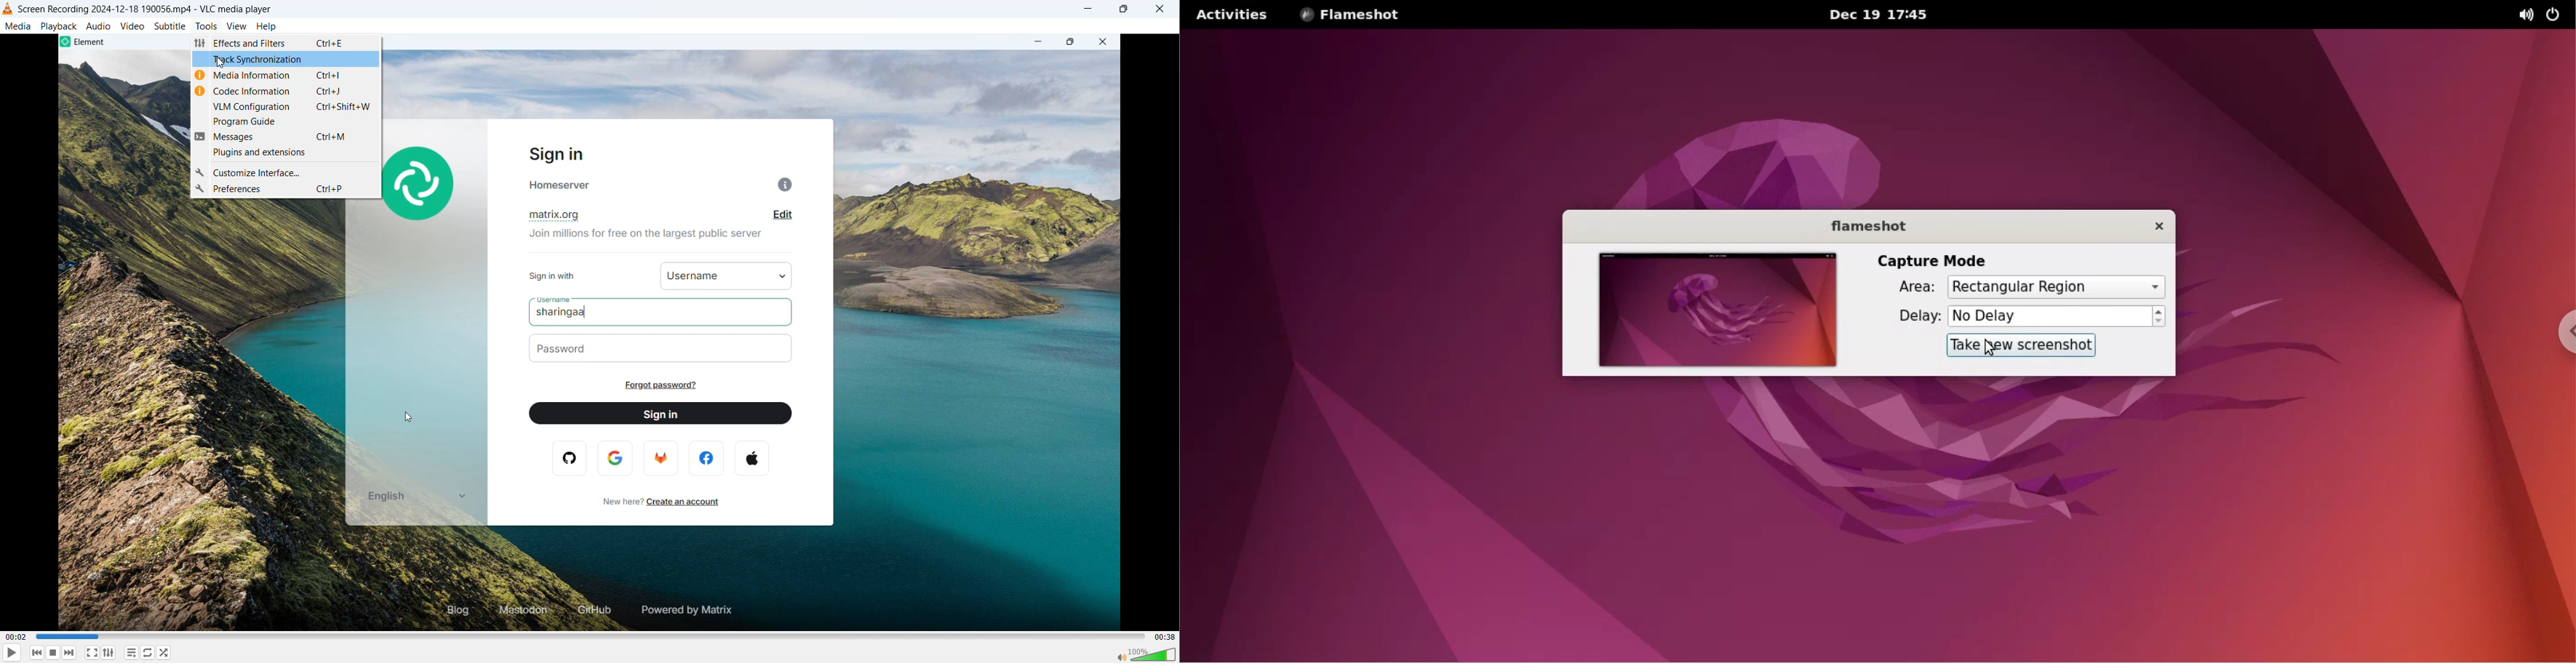 The height and width of the screenshot is (672, 2576). What do you see at coordinates (36, 653) in the screenshot?
I see `backward or previous media` at bounding box center [36, 653].